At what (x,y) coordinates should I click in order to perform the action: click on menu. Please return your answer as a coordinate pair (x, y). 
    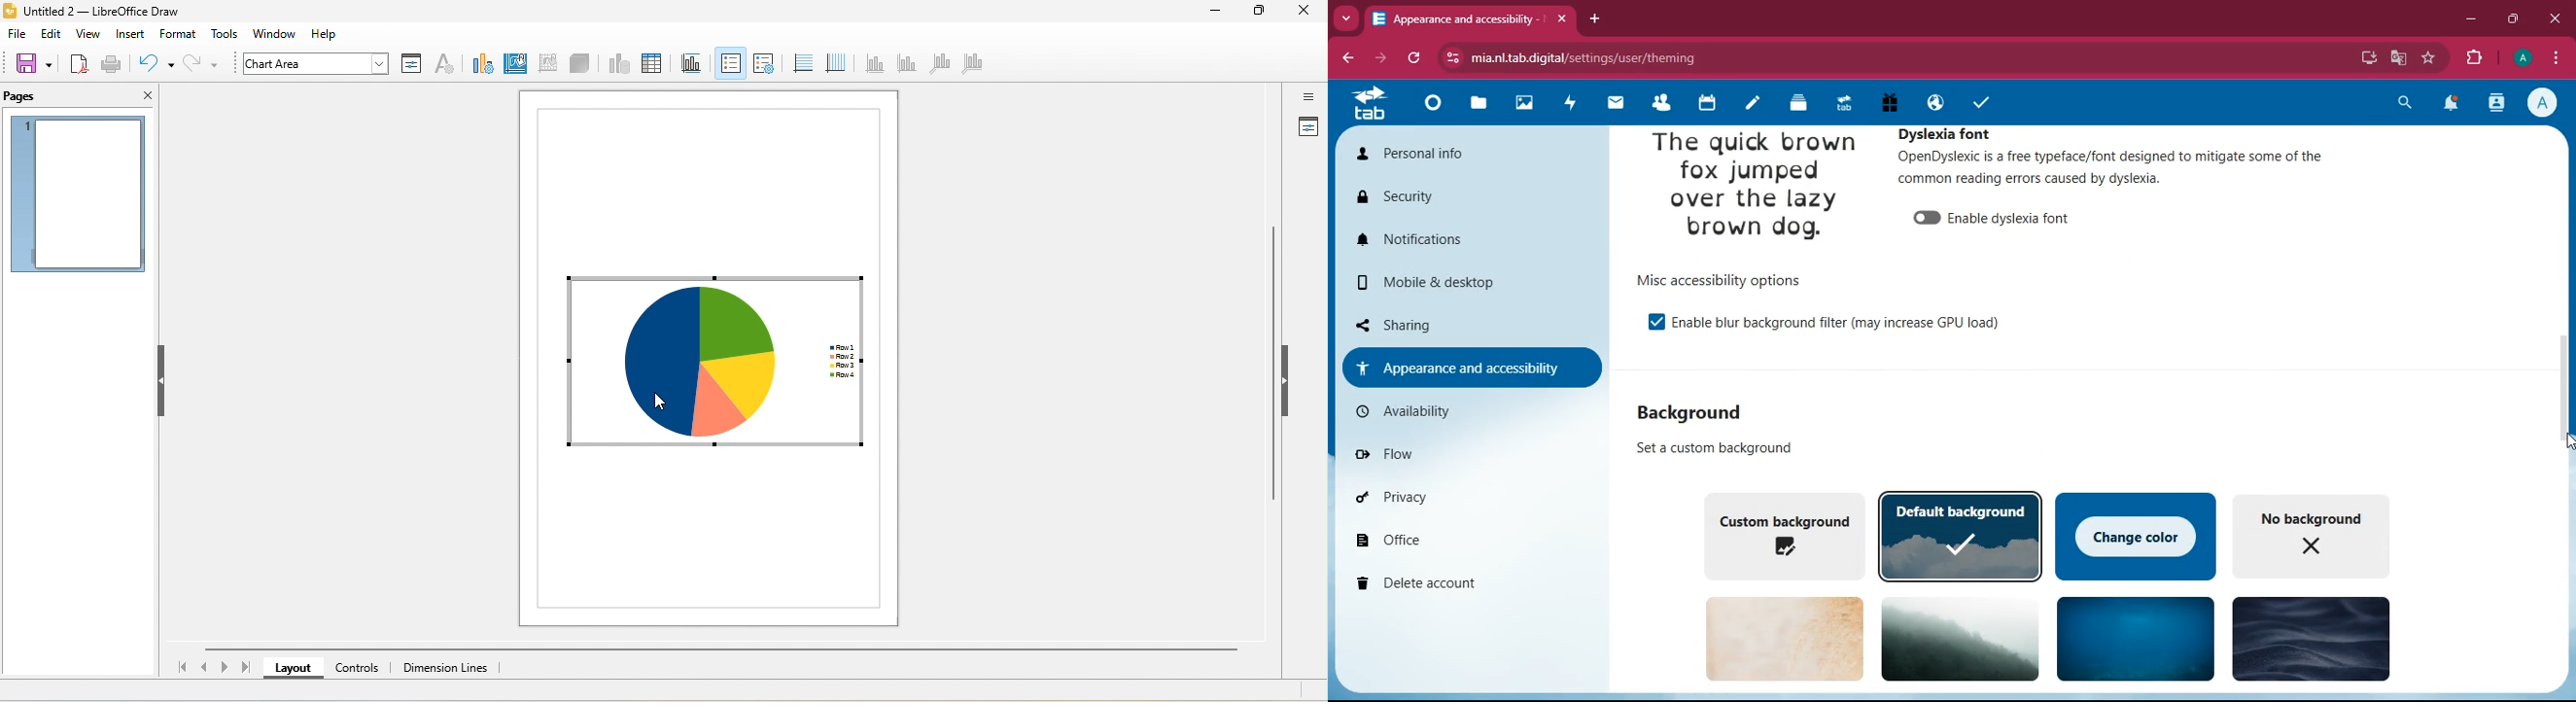
    Looking at the image, I should click on (2555, 56).